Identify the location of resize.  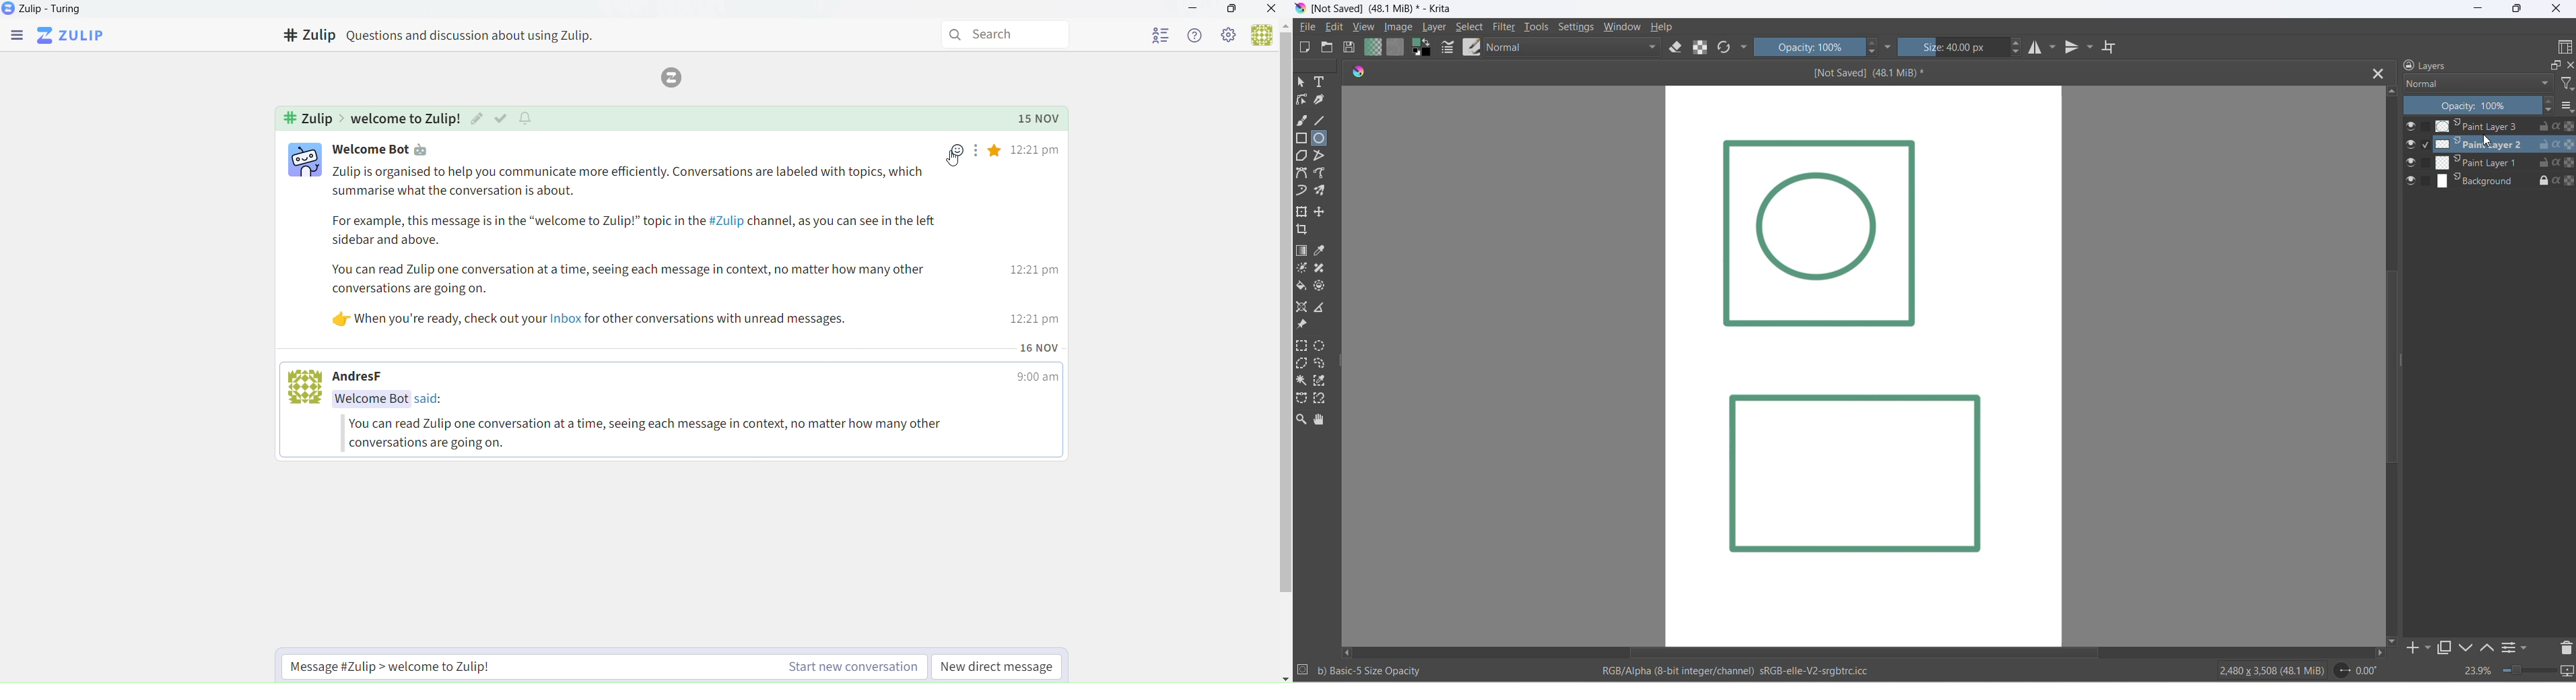
(1342, 369).